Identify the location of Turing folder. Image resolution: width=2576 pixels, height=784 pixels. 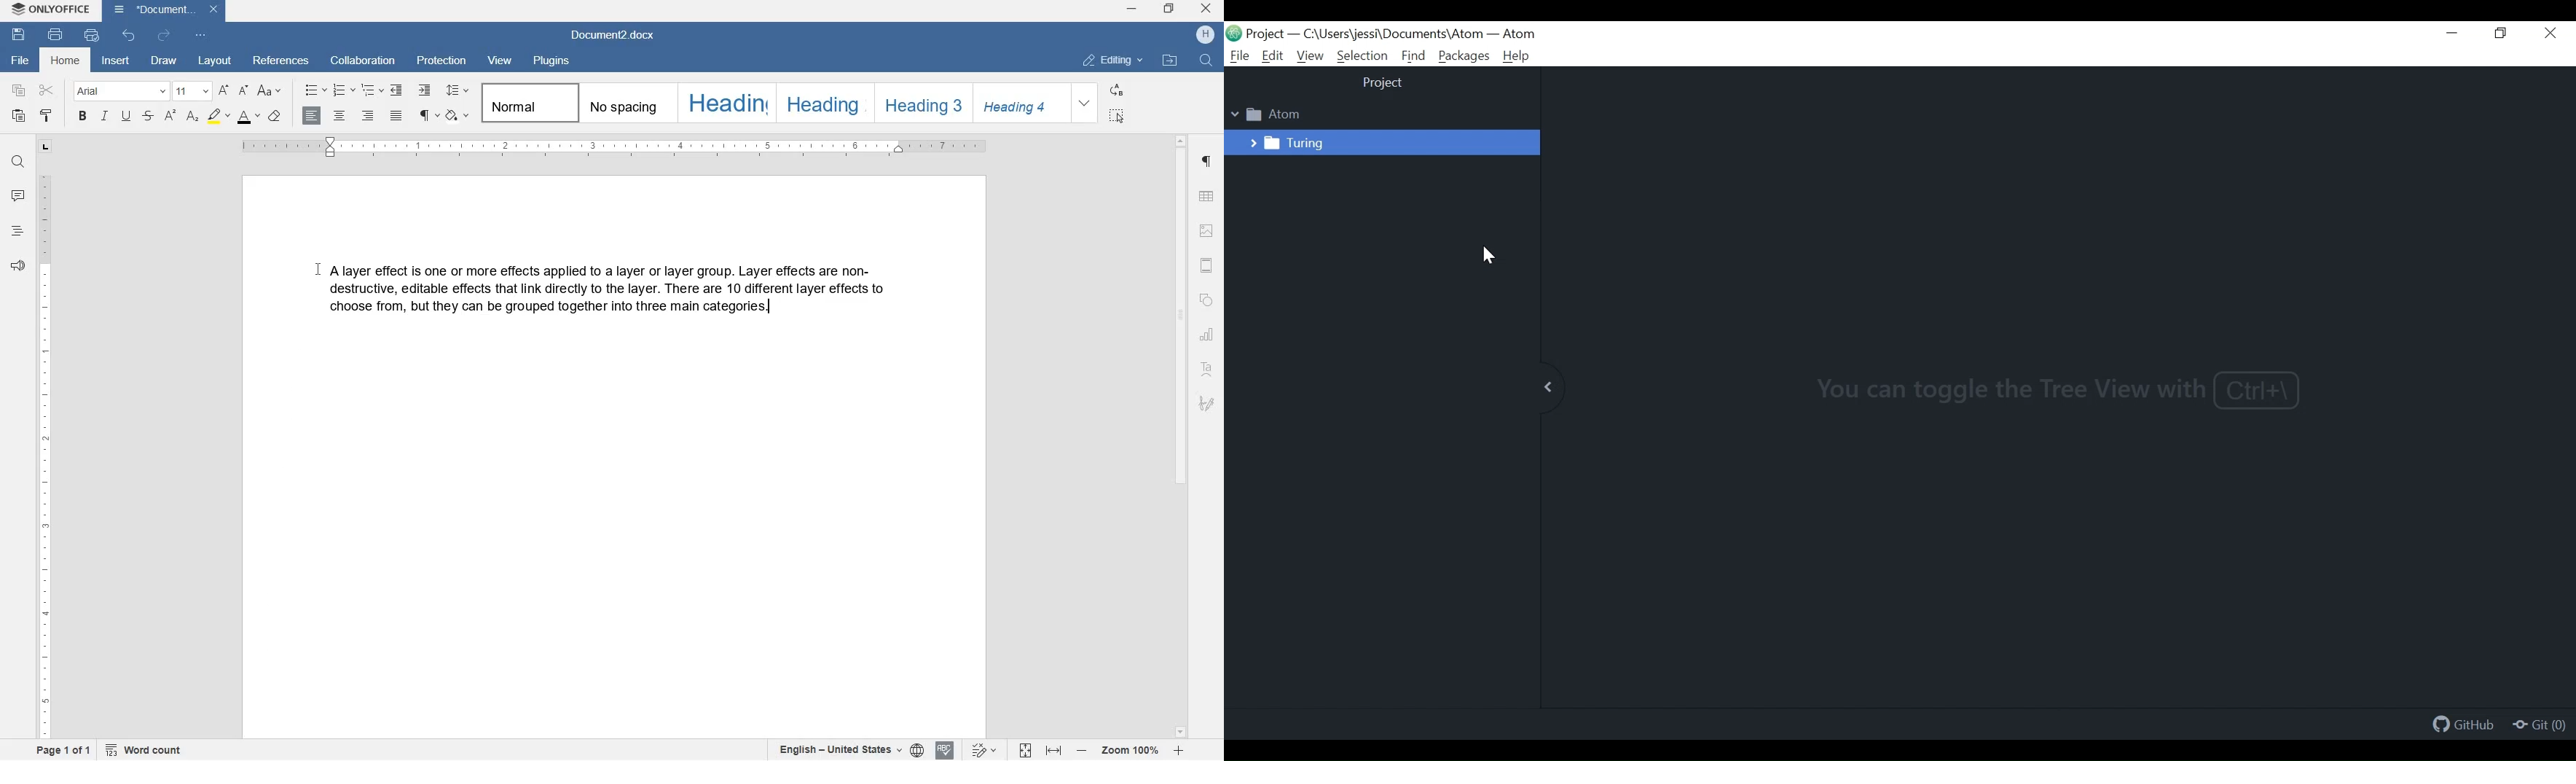
(1278, 142).